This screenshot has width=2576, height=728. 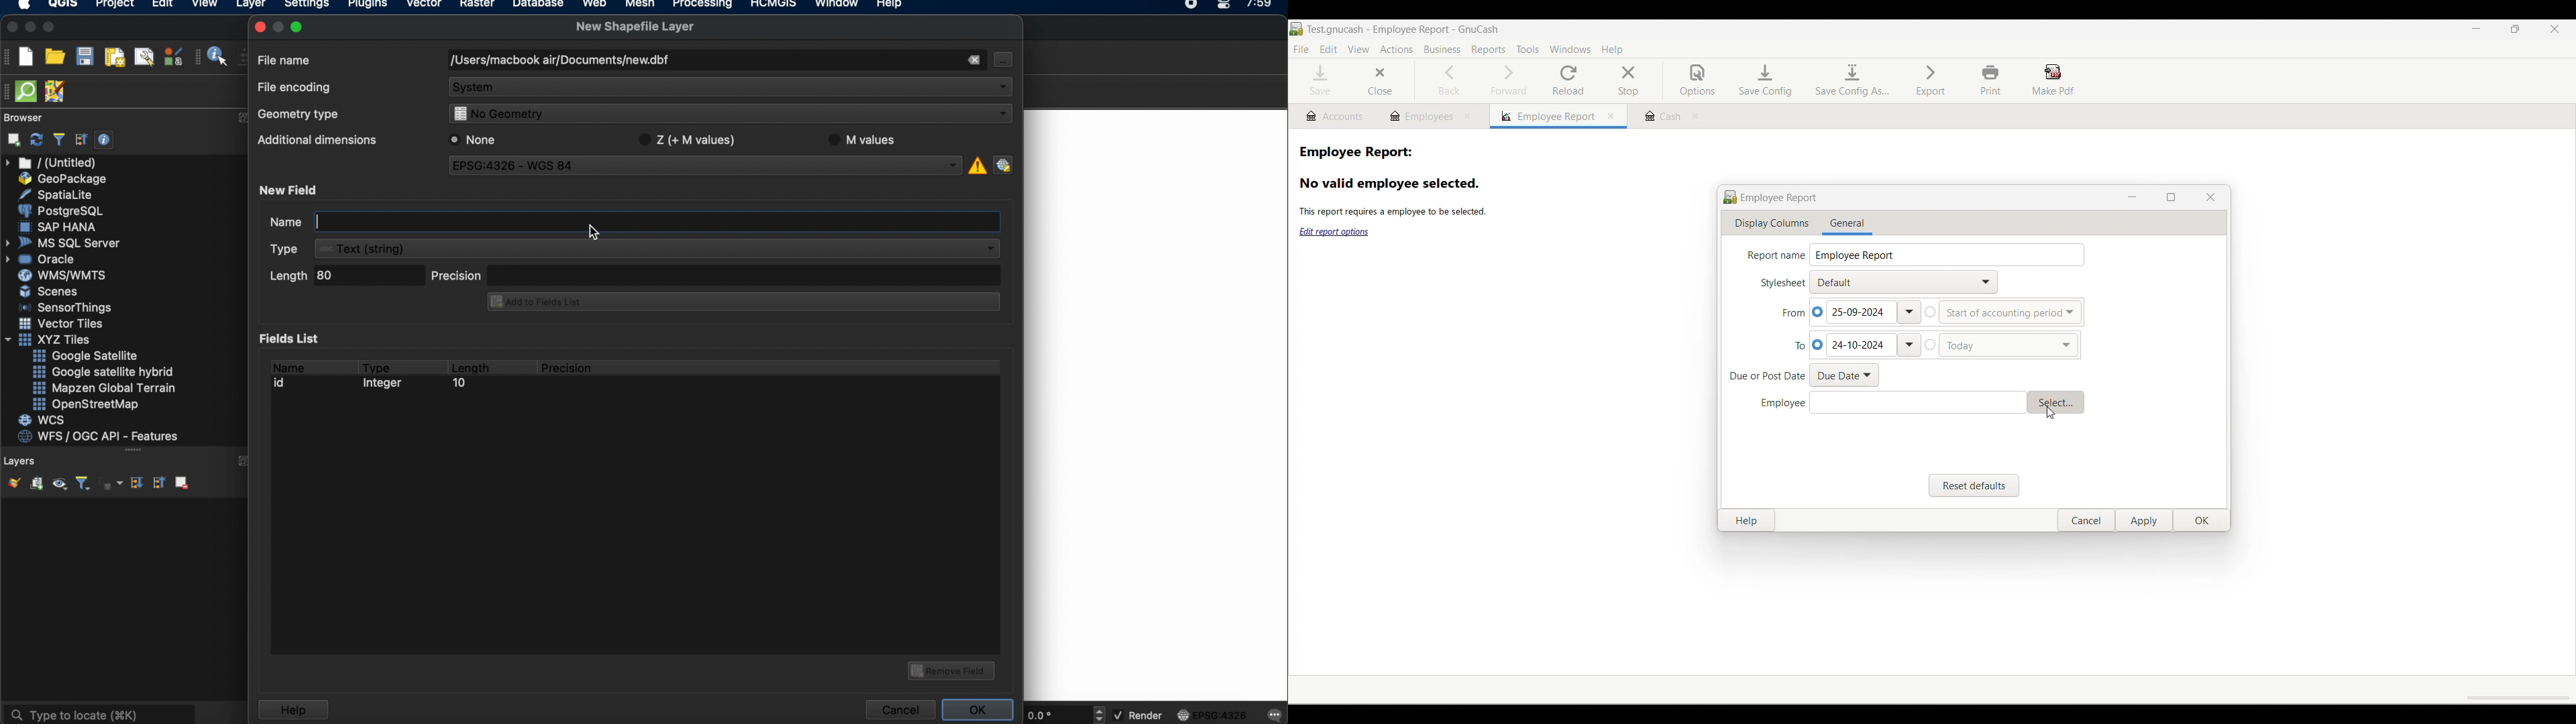 What do you see at coordinates (290, 190) in the screenshot?
I see `new field` at bounding box center [290, 190].